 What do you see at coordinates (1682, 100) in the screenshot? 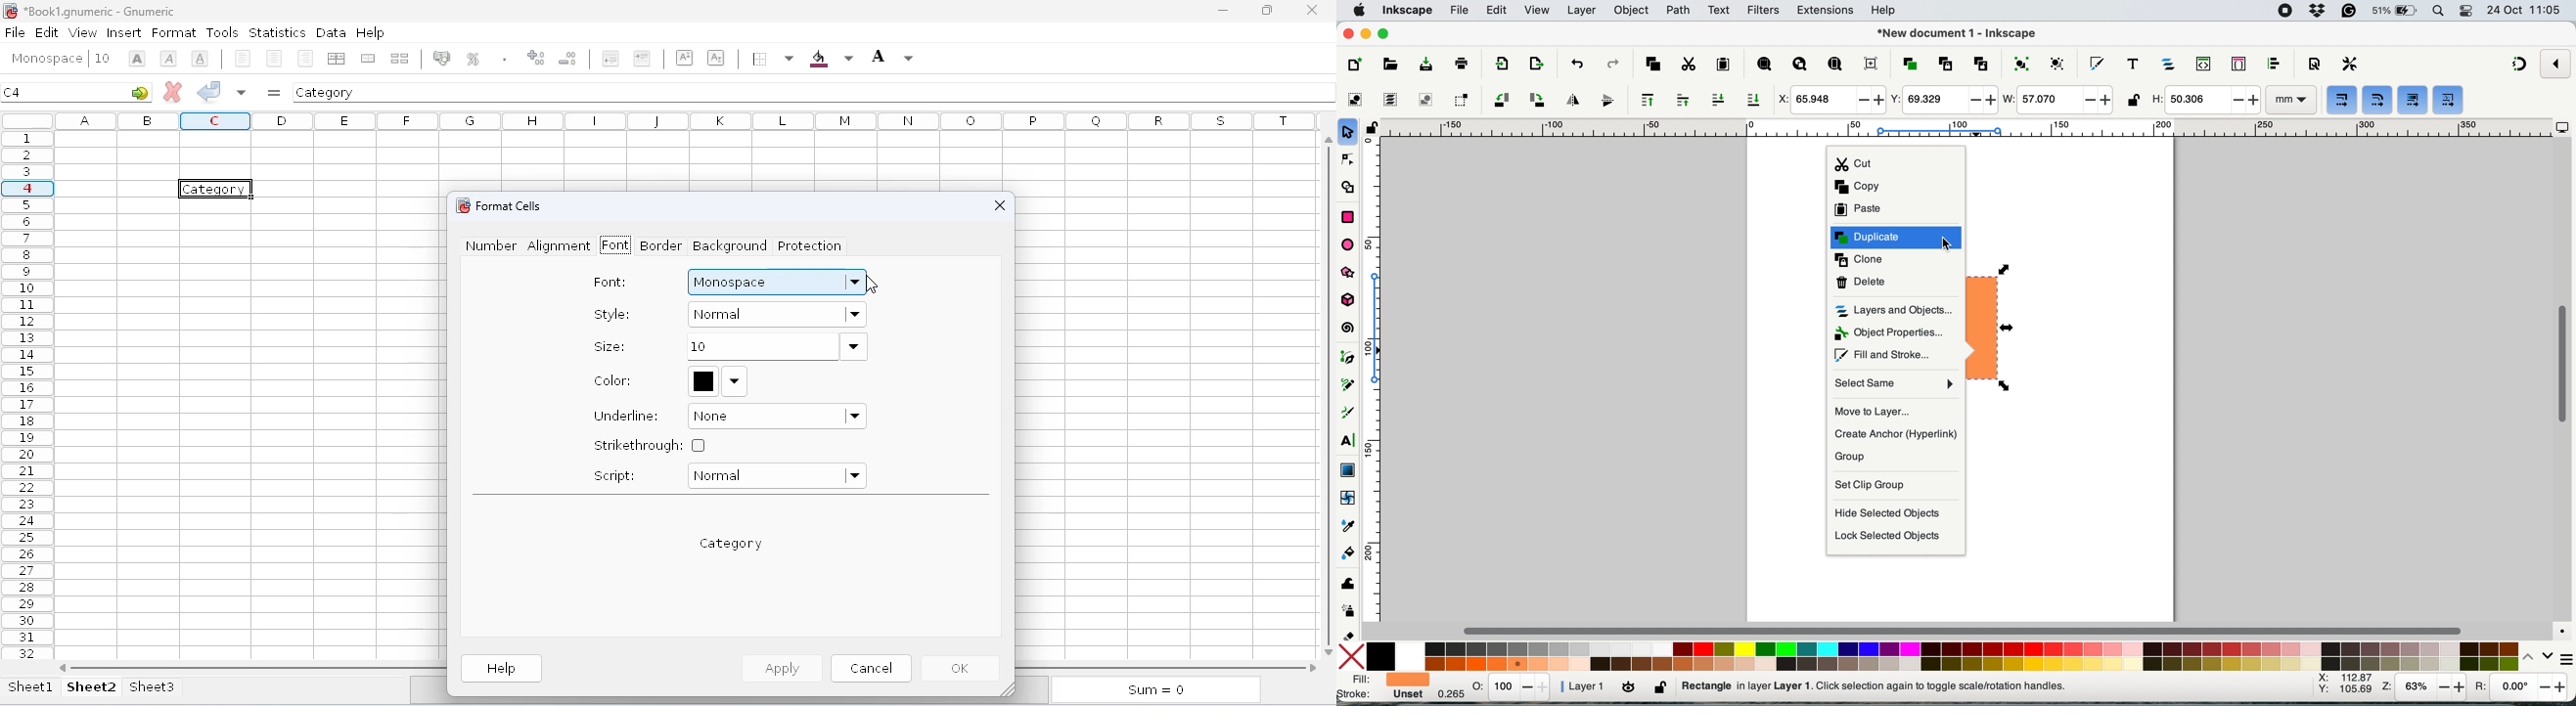
I see `raise selection one step` at bounding box center [1682, 100].